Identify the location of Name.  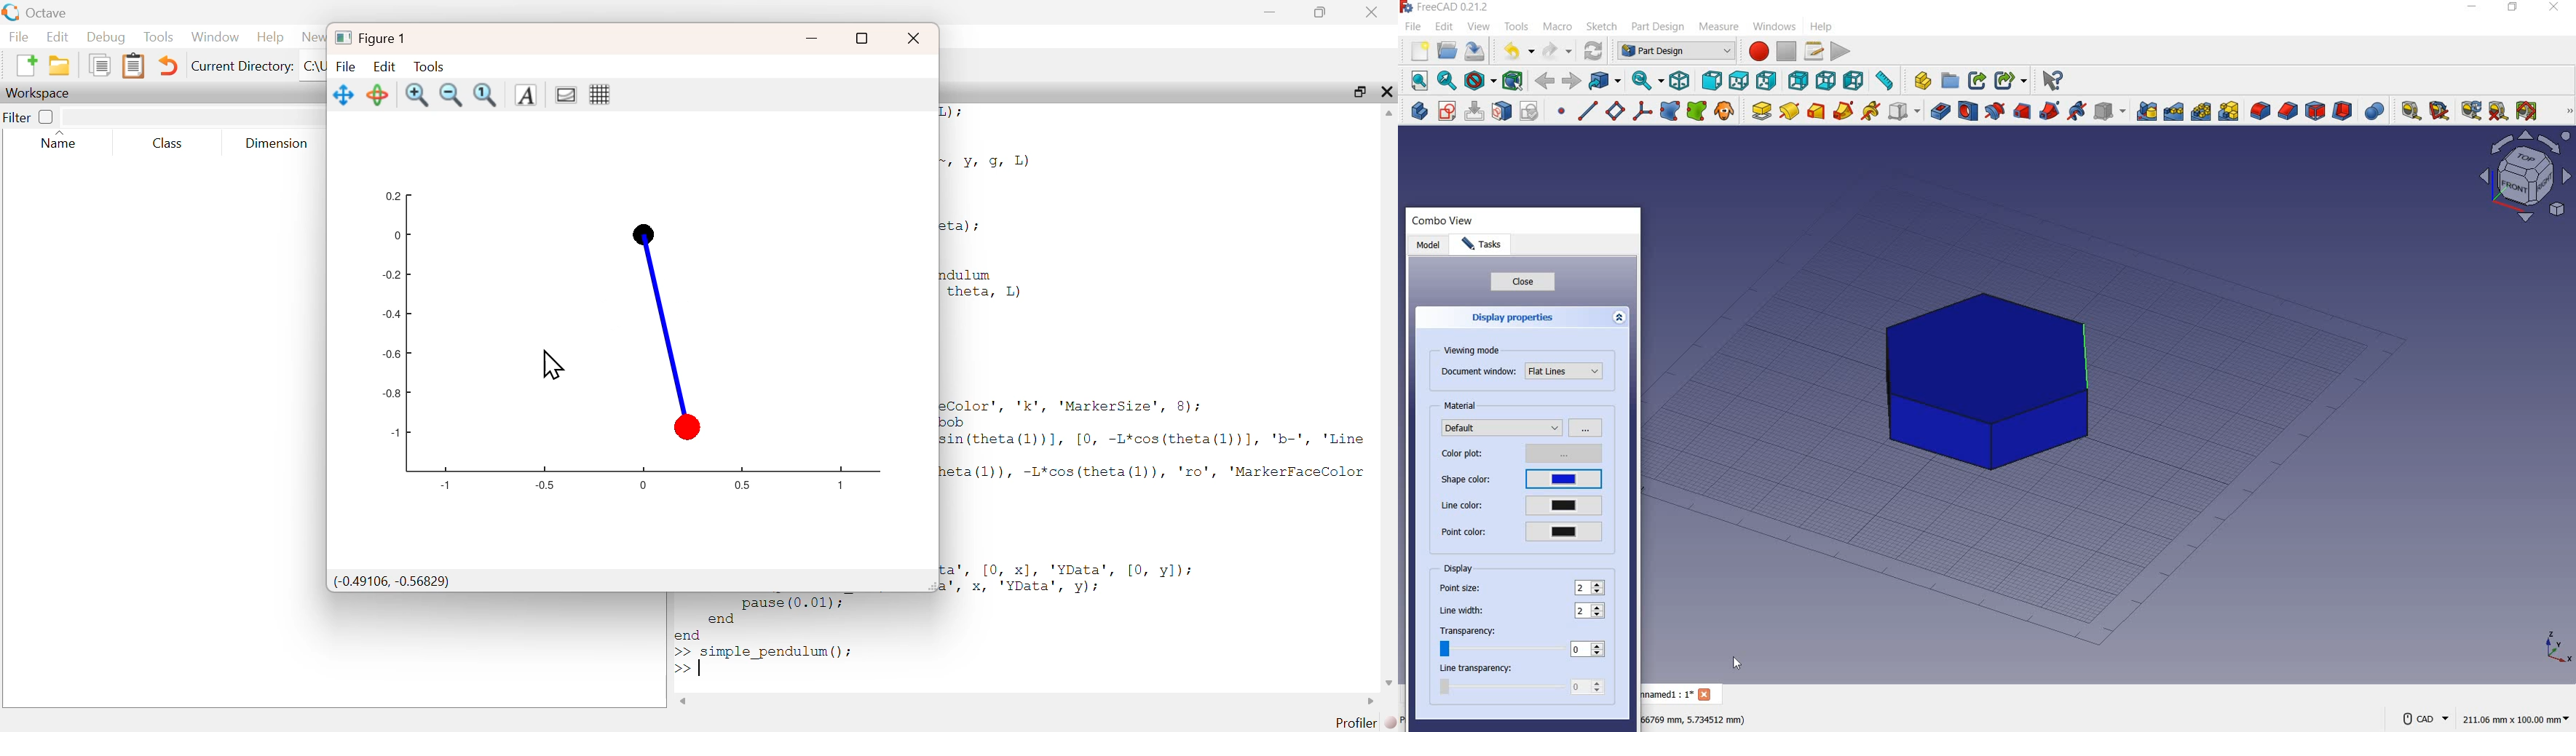
(67, 141).